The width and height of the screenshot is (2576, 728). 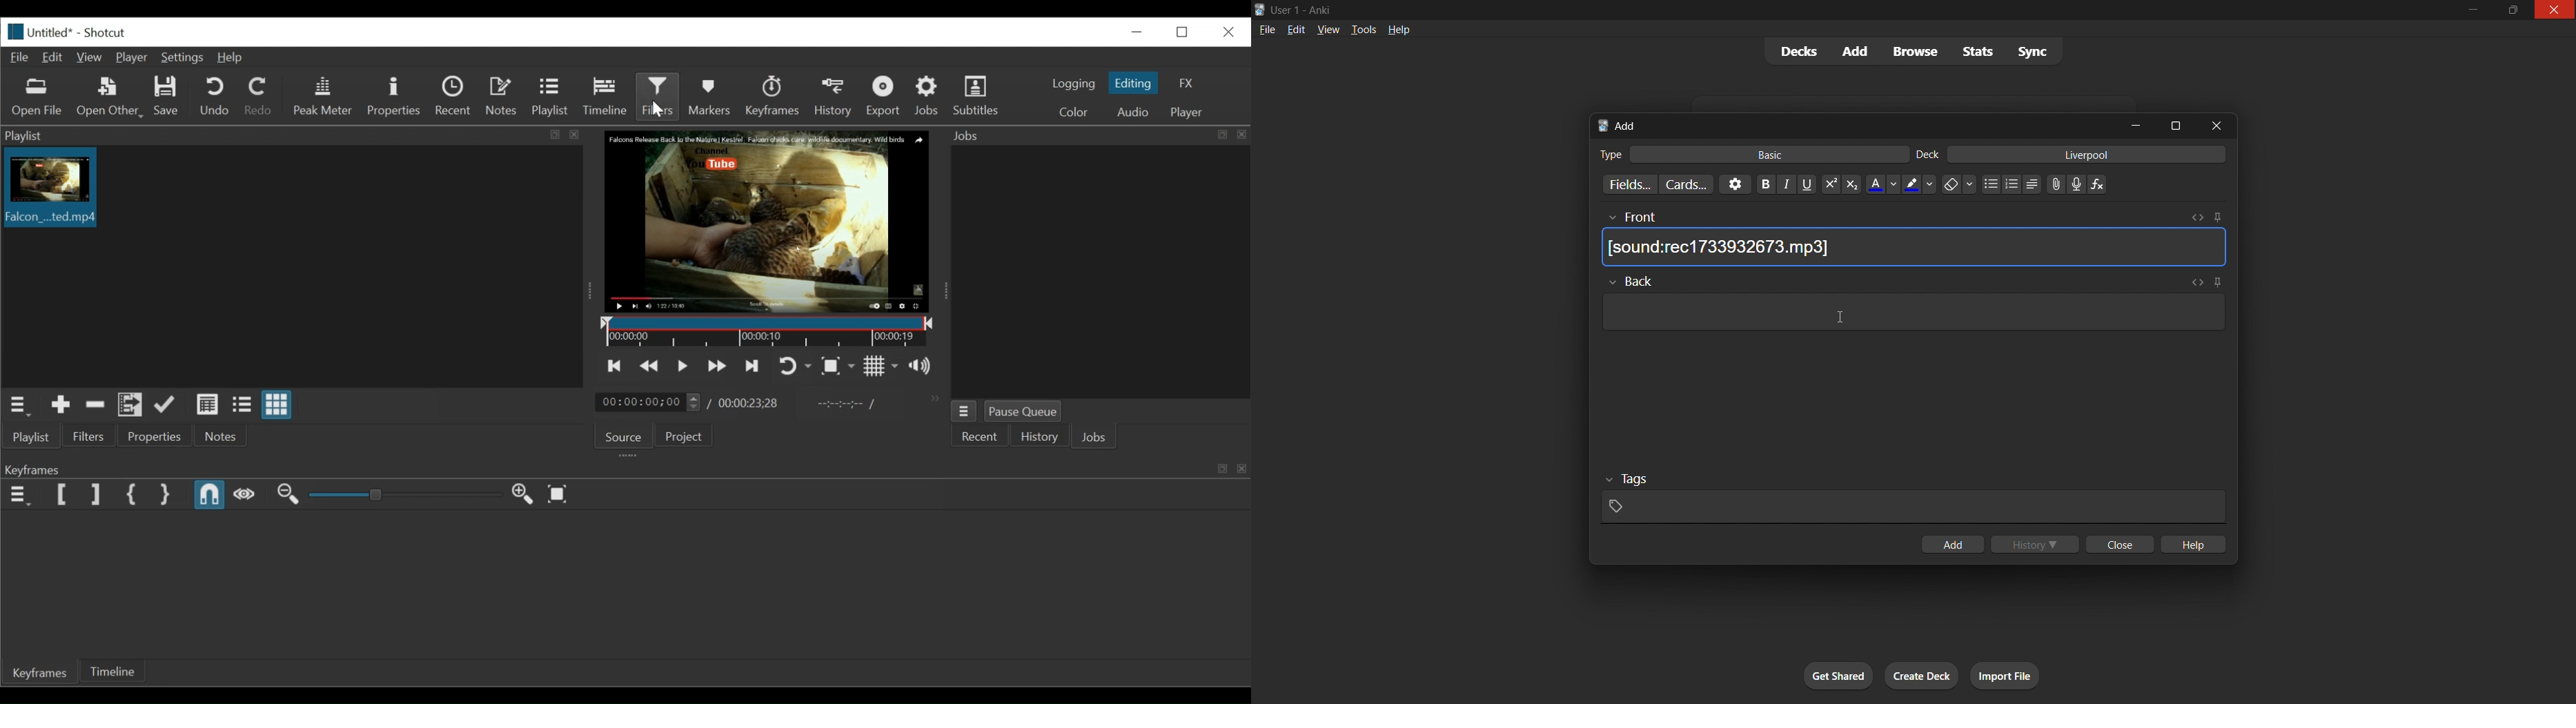 What do you see at coordinates (1397, 28) in the screenshot?
I see `help` at bounding box center [1397, 28].